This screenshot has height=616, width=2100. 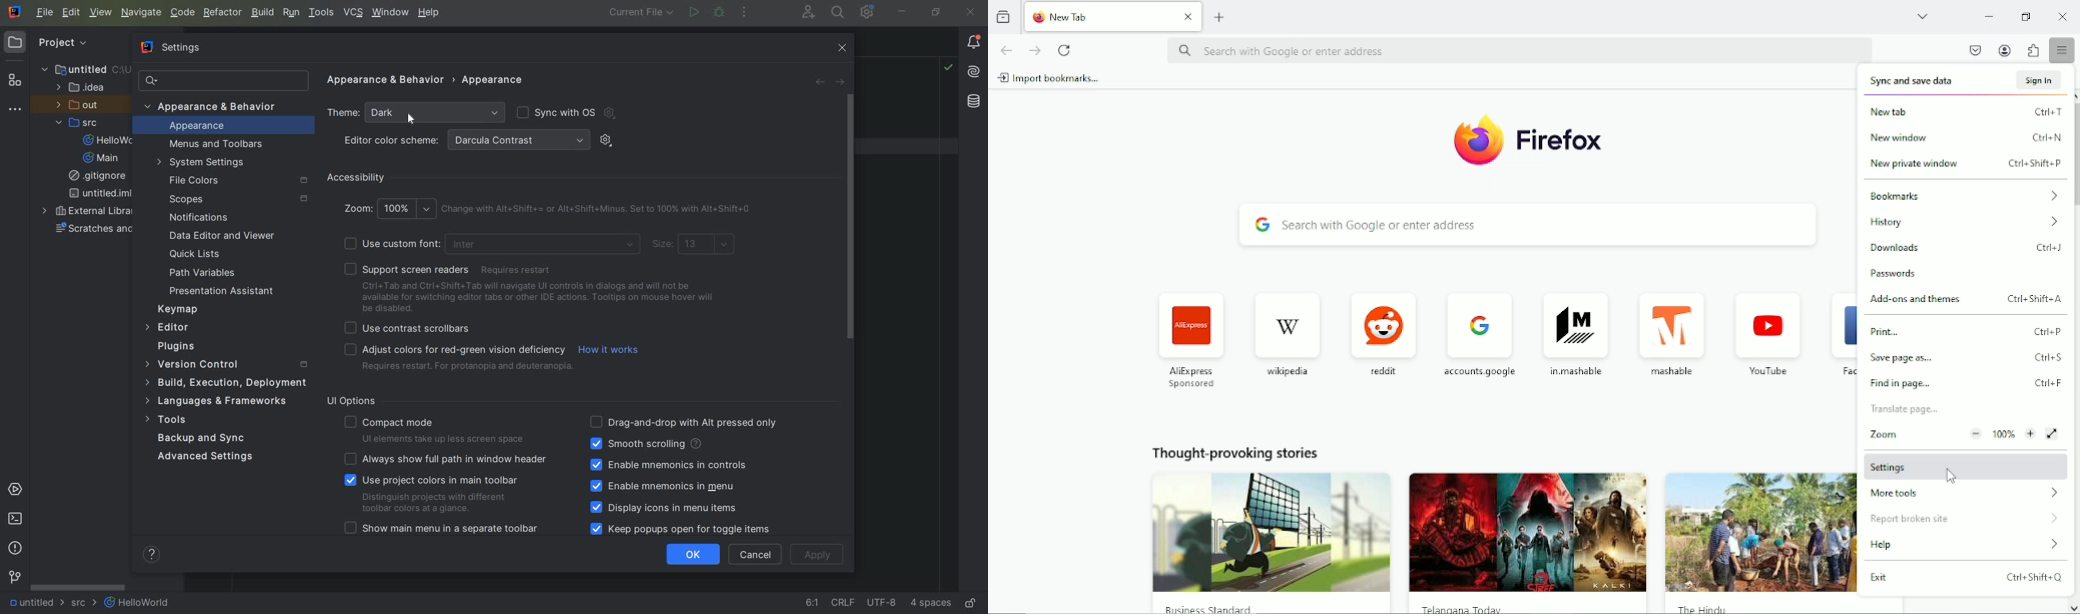 What do you see at coordinates (93, 231) in the screenshot?
I see `SCRATCHES AND CONSOLES` at bounding box center [93, 231].